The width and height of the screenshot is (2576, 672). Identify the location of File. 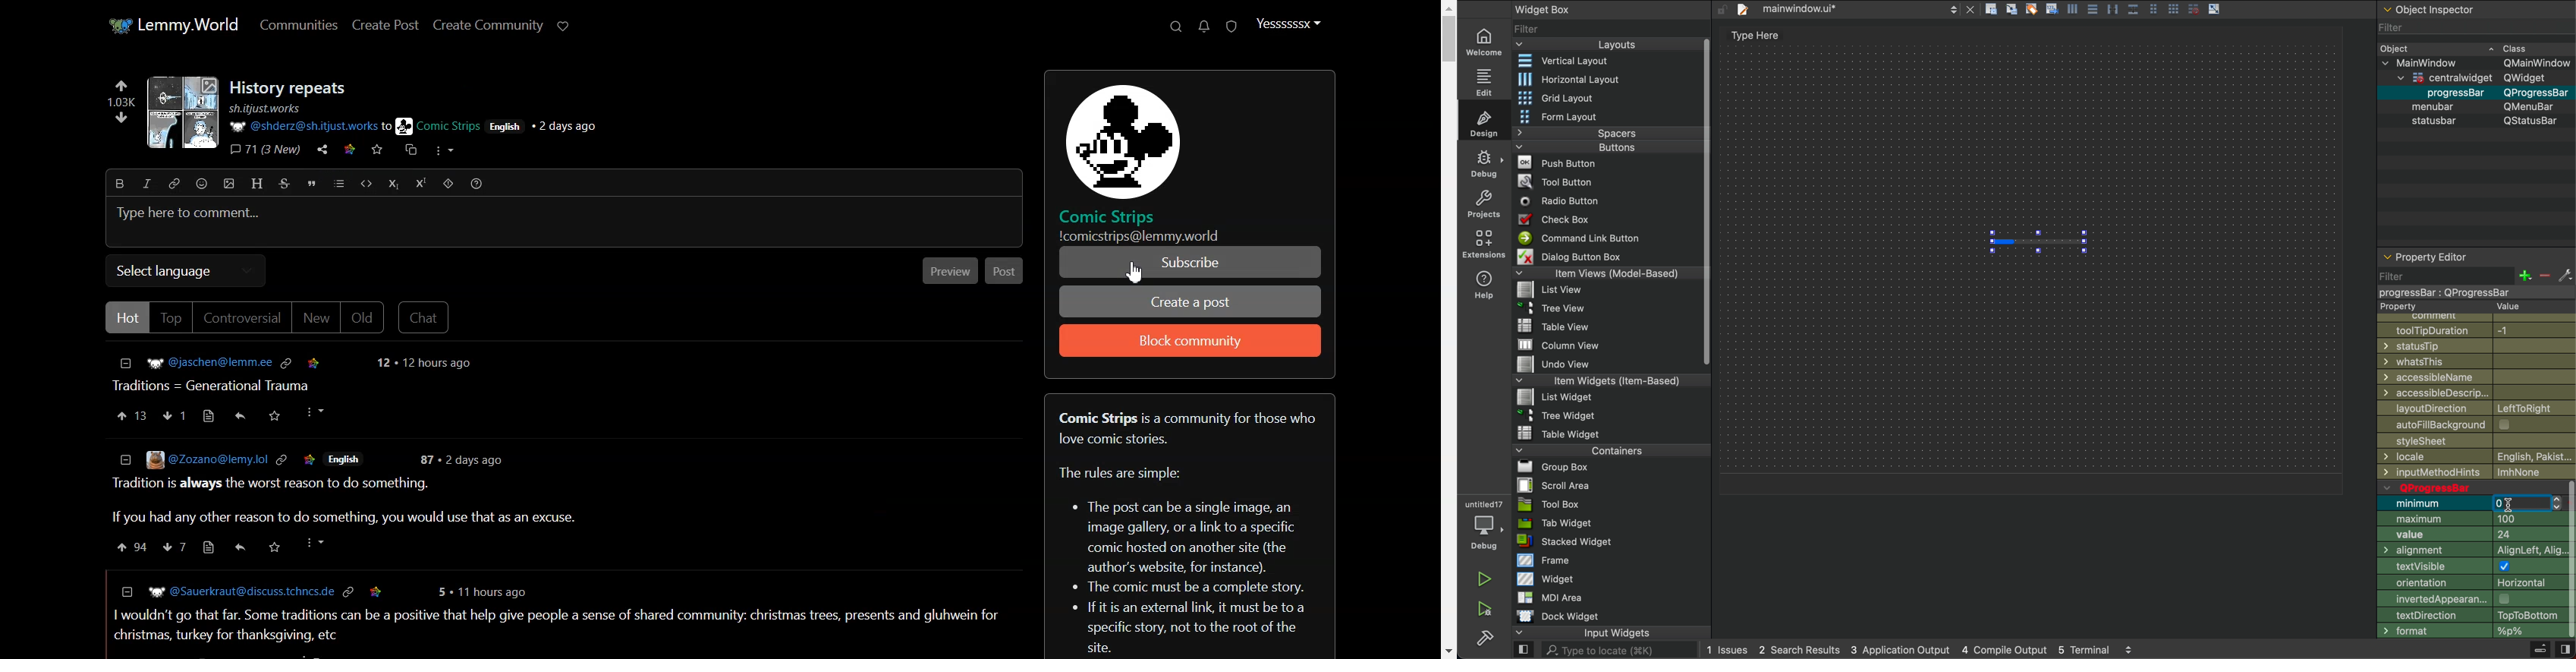
(1558, 326).